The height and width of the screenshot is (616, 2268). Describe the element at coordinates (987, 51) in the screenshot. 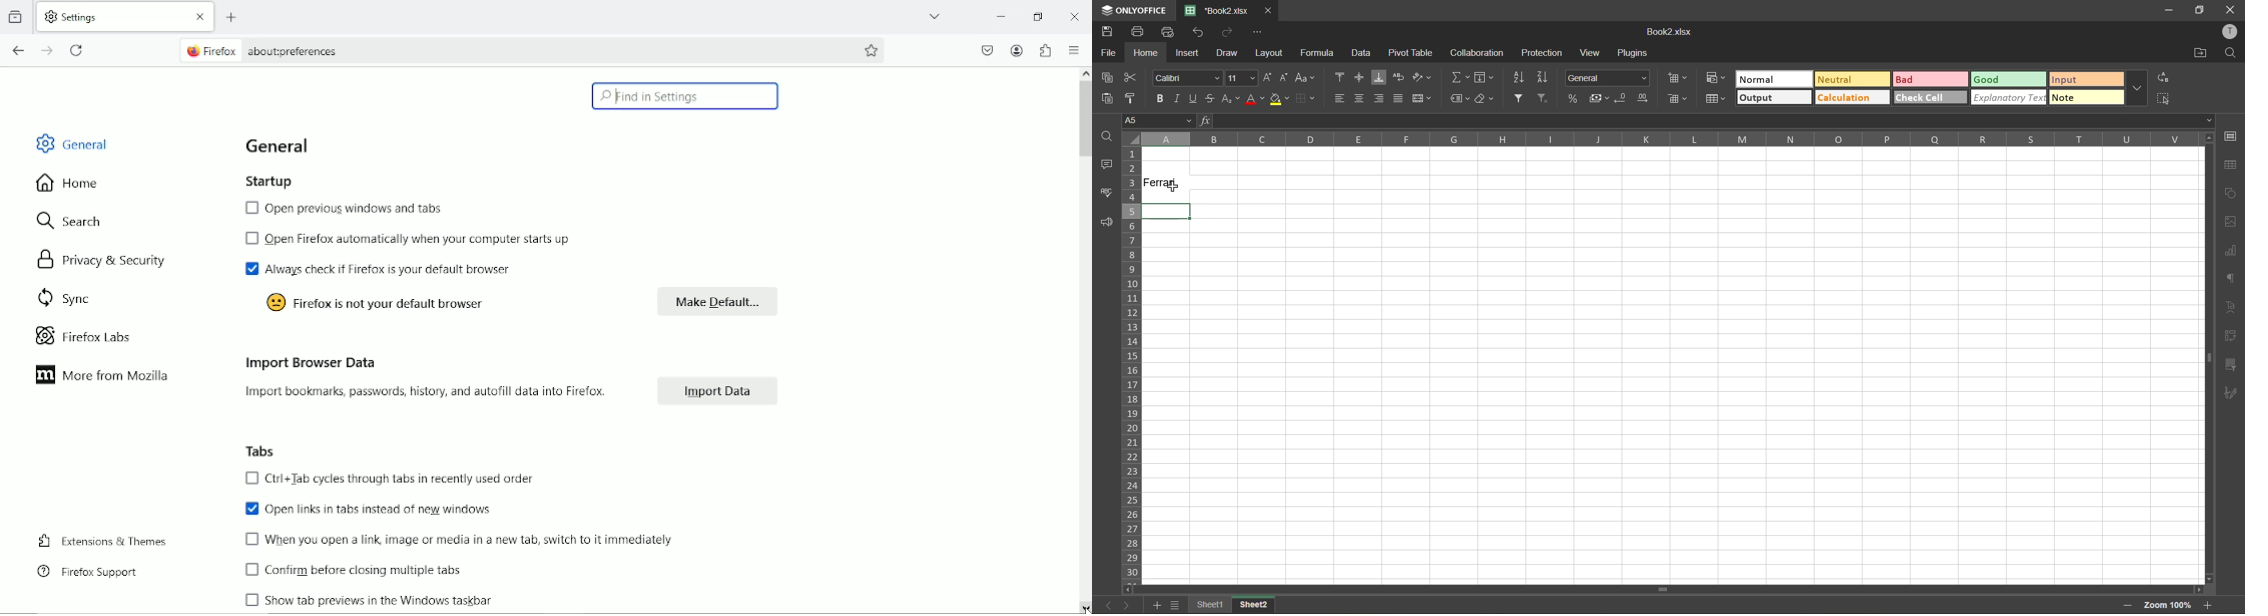

I see `save to pocket` at that location.